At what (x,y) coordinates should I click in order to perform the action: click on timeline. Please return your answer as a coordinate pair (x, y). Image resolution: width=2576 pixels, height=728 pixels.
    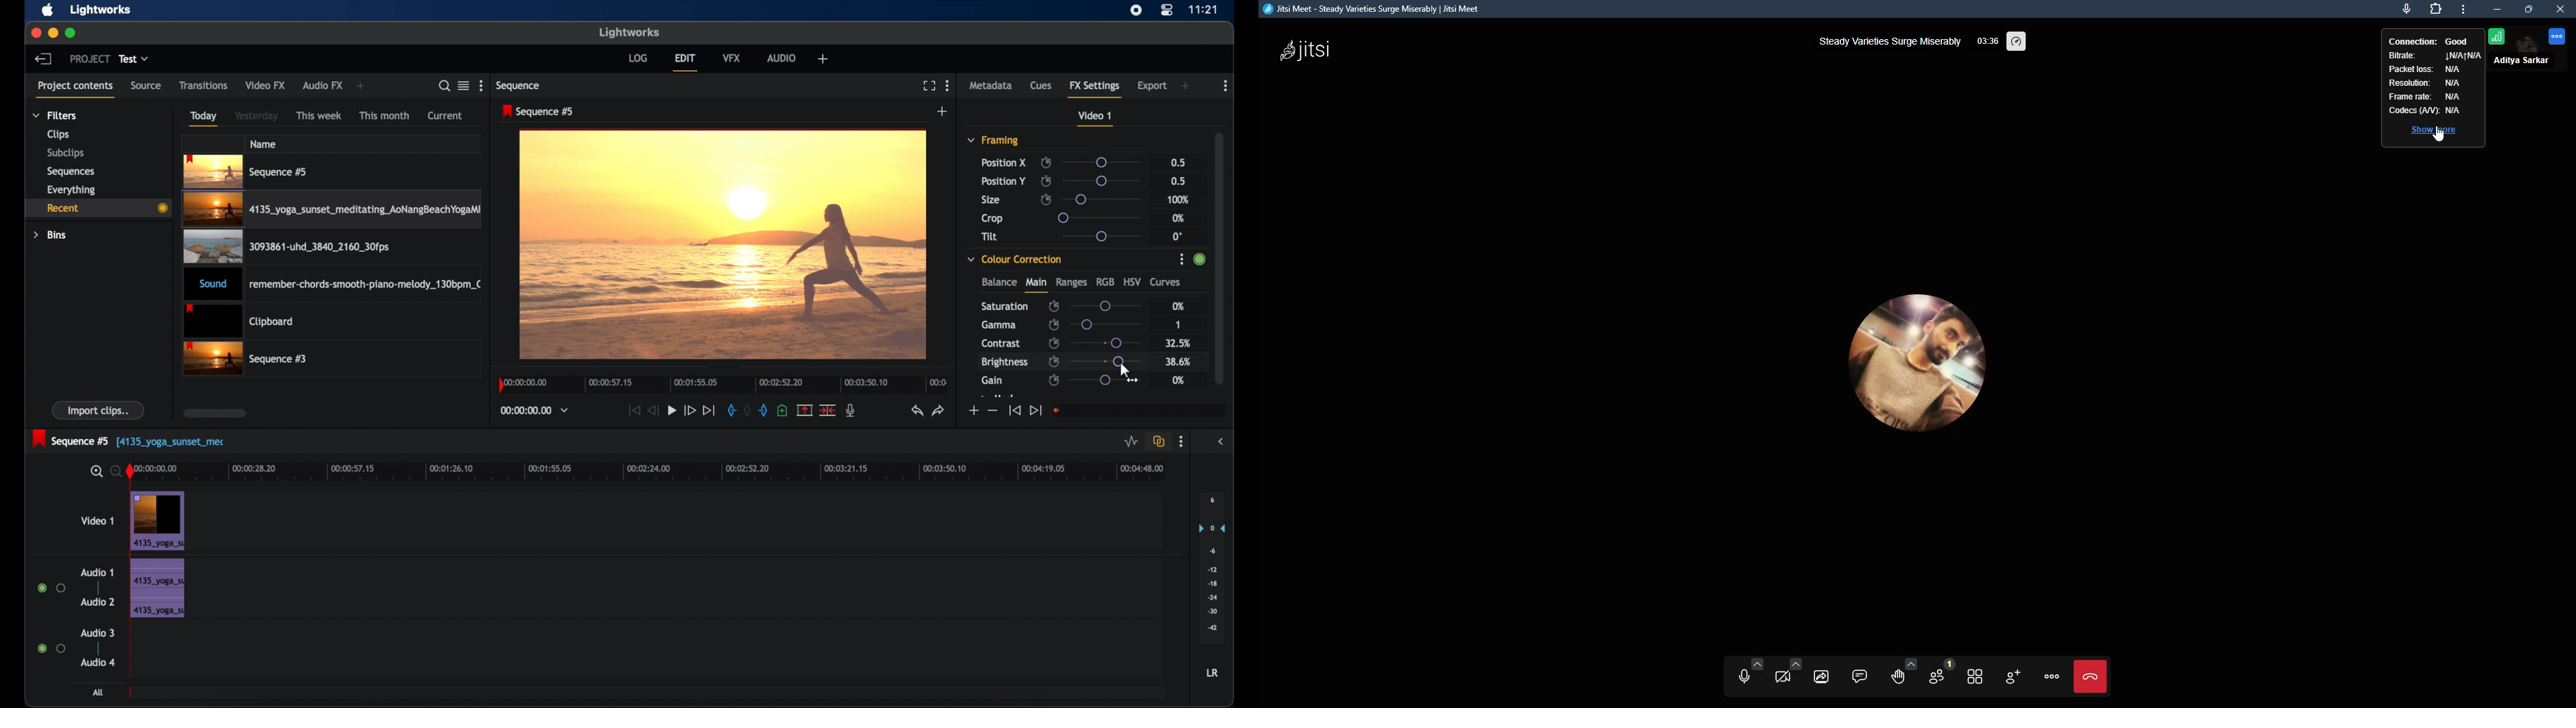
    Looking at the image, I should click on (724, 384).